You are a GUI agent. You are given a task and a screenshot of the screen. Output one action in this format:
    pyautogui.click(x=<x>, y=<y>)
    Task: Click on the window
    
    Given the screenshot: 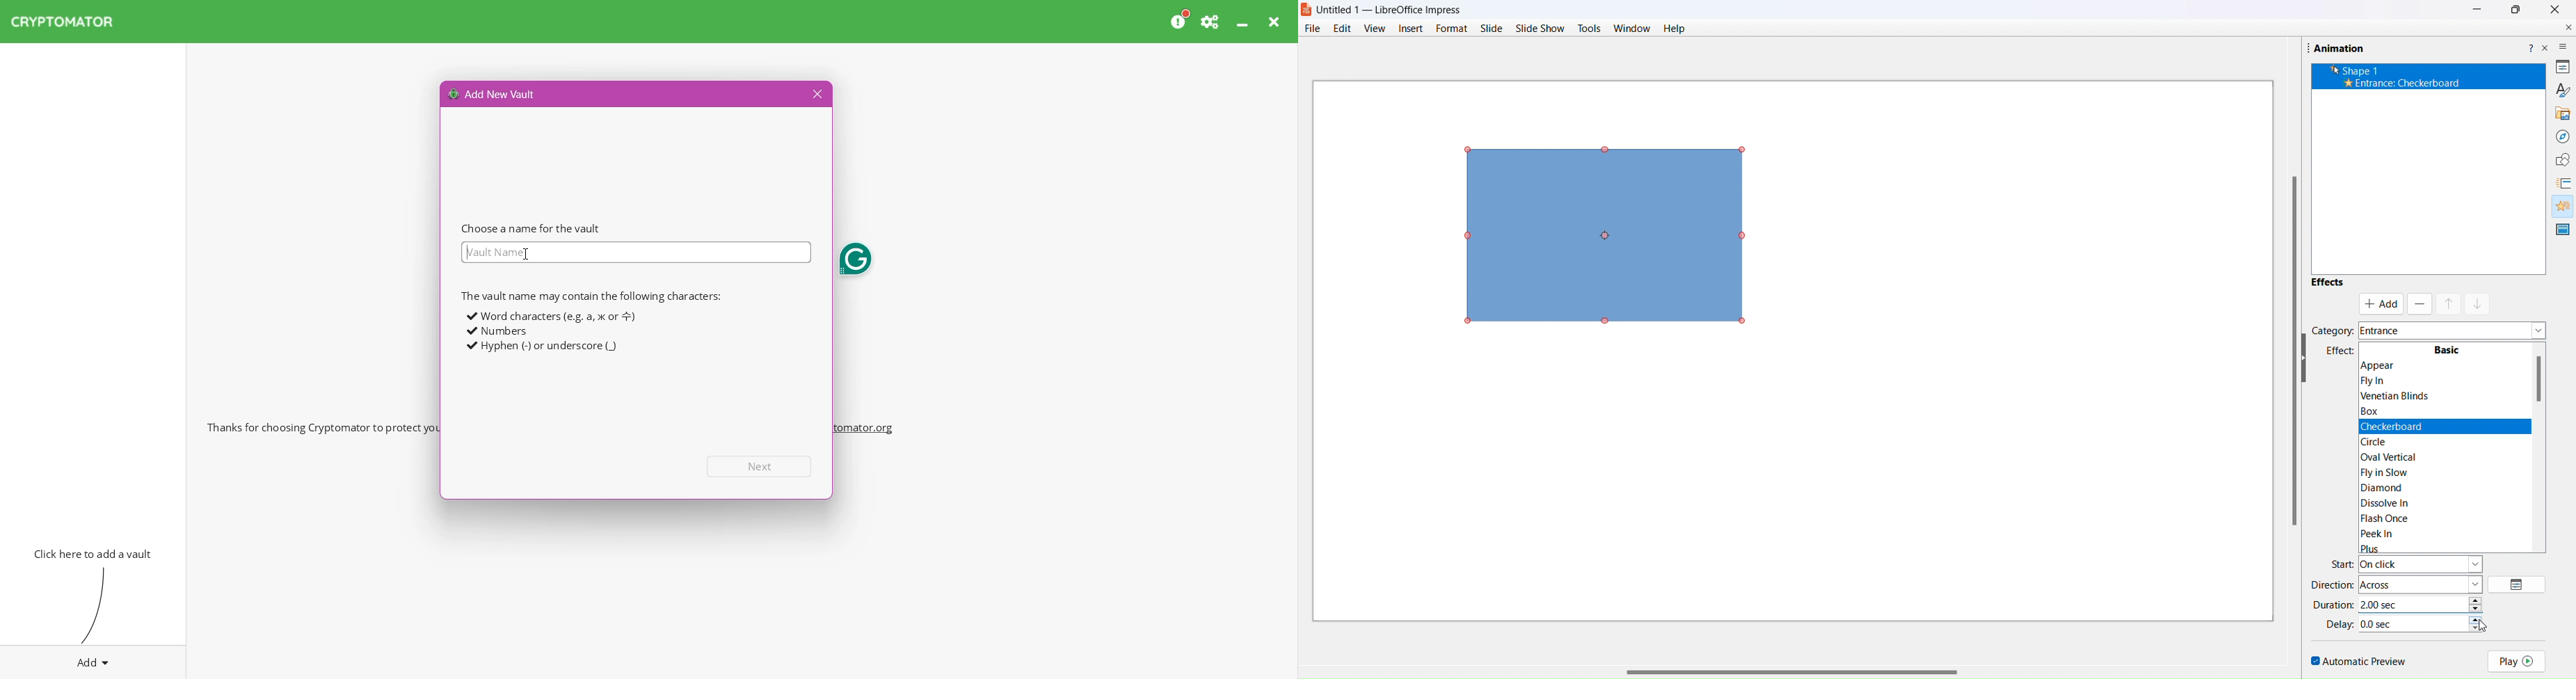 What is the action you would take?
    pyautogui.click(x=1633, y=29)
    